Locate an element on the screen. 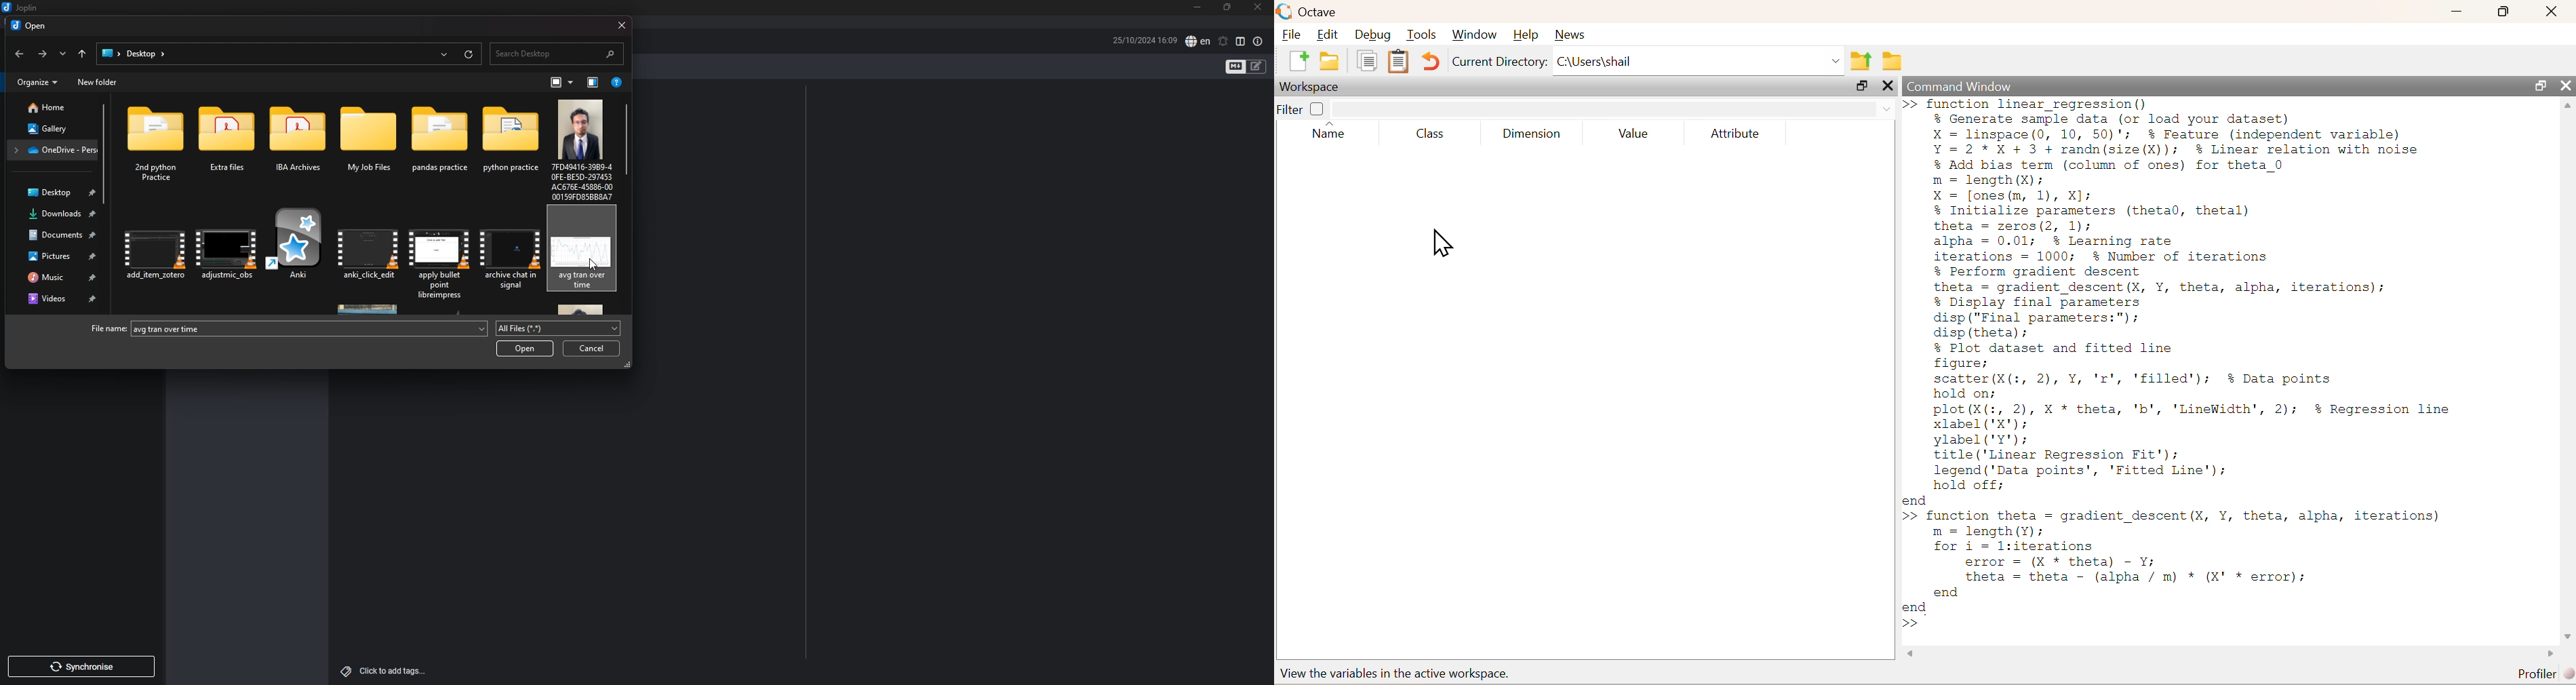 This screenshot has height=700, width=2576. new folder is located at coordinates (99, 82).